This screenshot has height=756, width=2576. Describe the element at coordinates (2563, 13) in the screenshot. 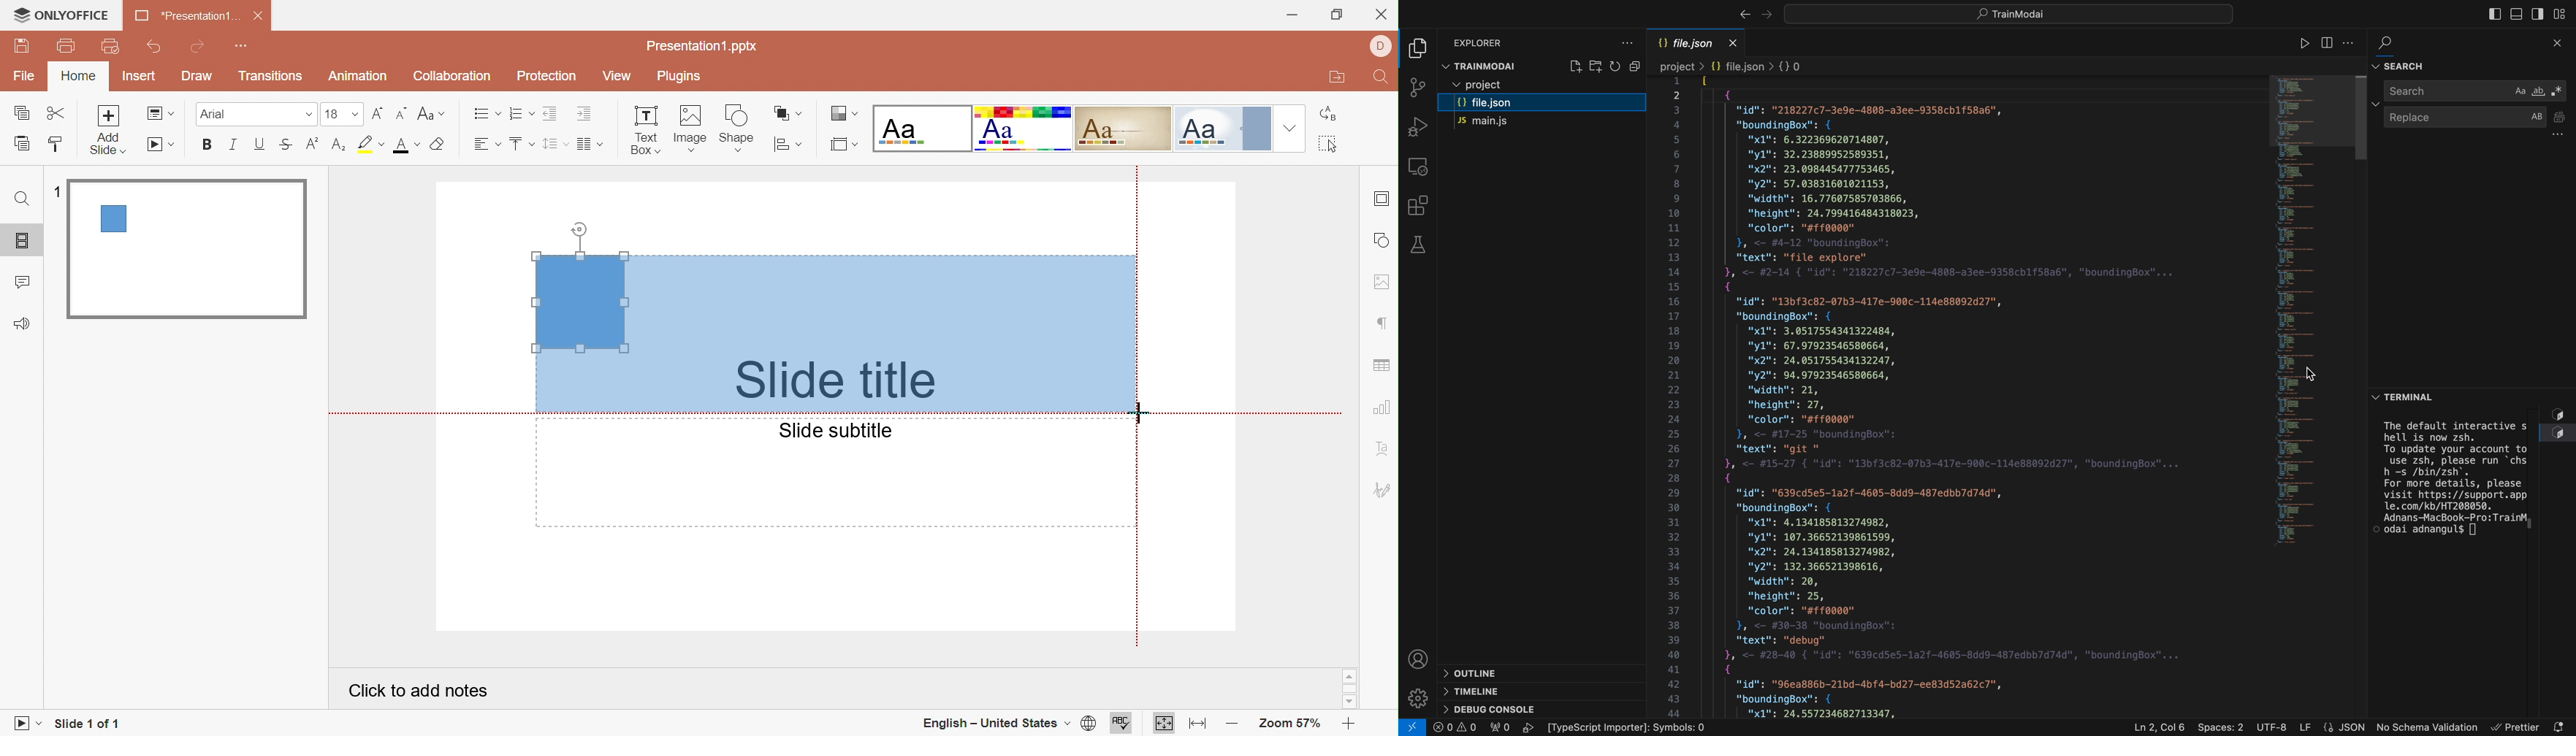

I see `layouts` at that location.